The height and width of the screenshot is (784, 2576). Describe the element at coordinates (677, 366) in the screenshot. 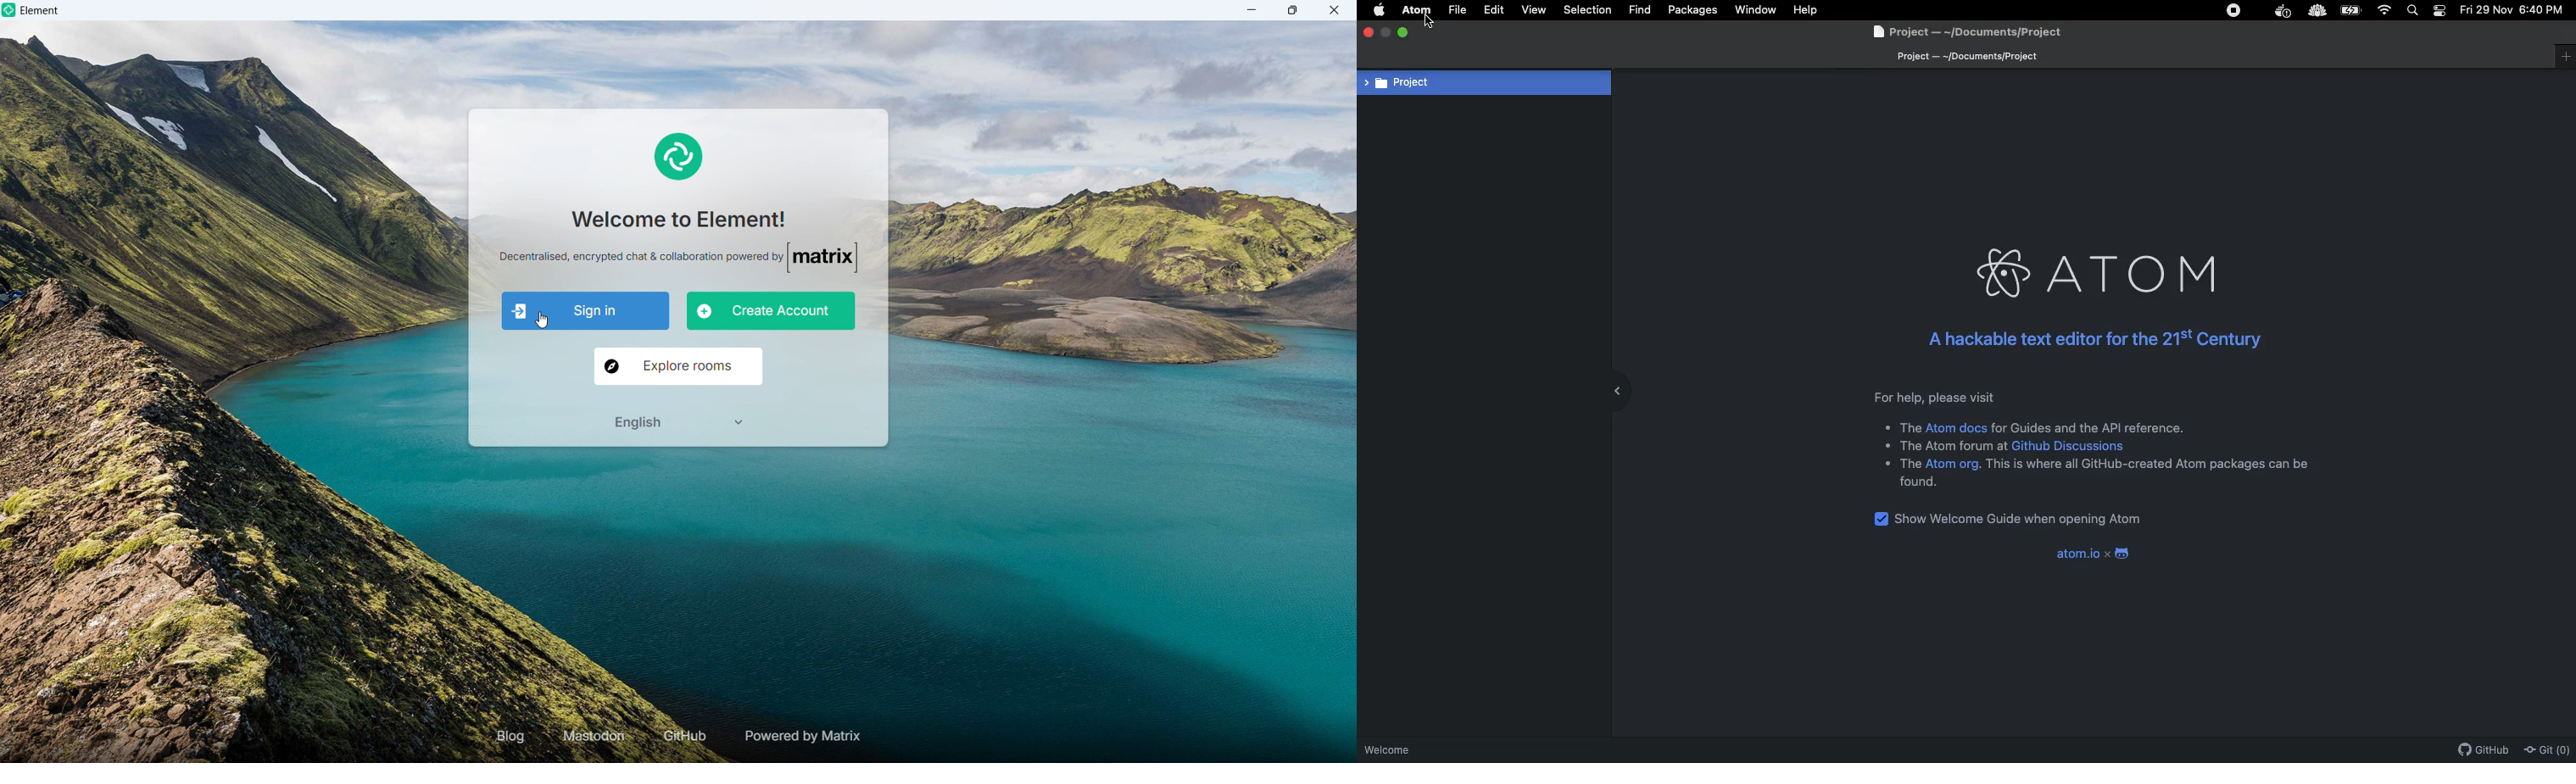

I see `Explore rooms ` at that location.